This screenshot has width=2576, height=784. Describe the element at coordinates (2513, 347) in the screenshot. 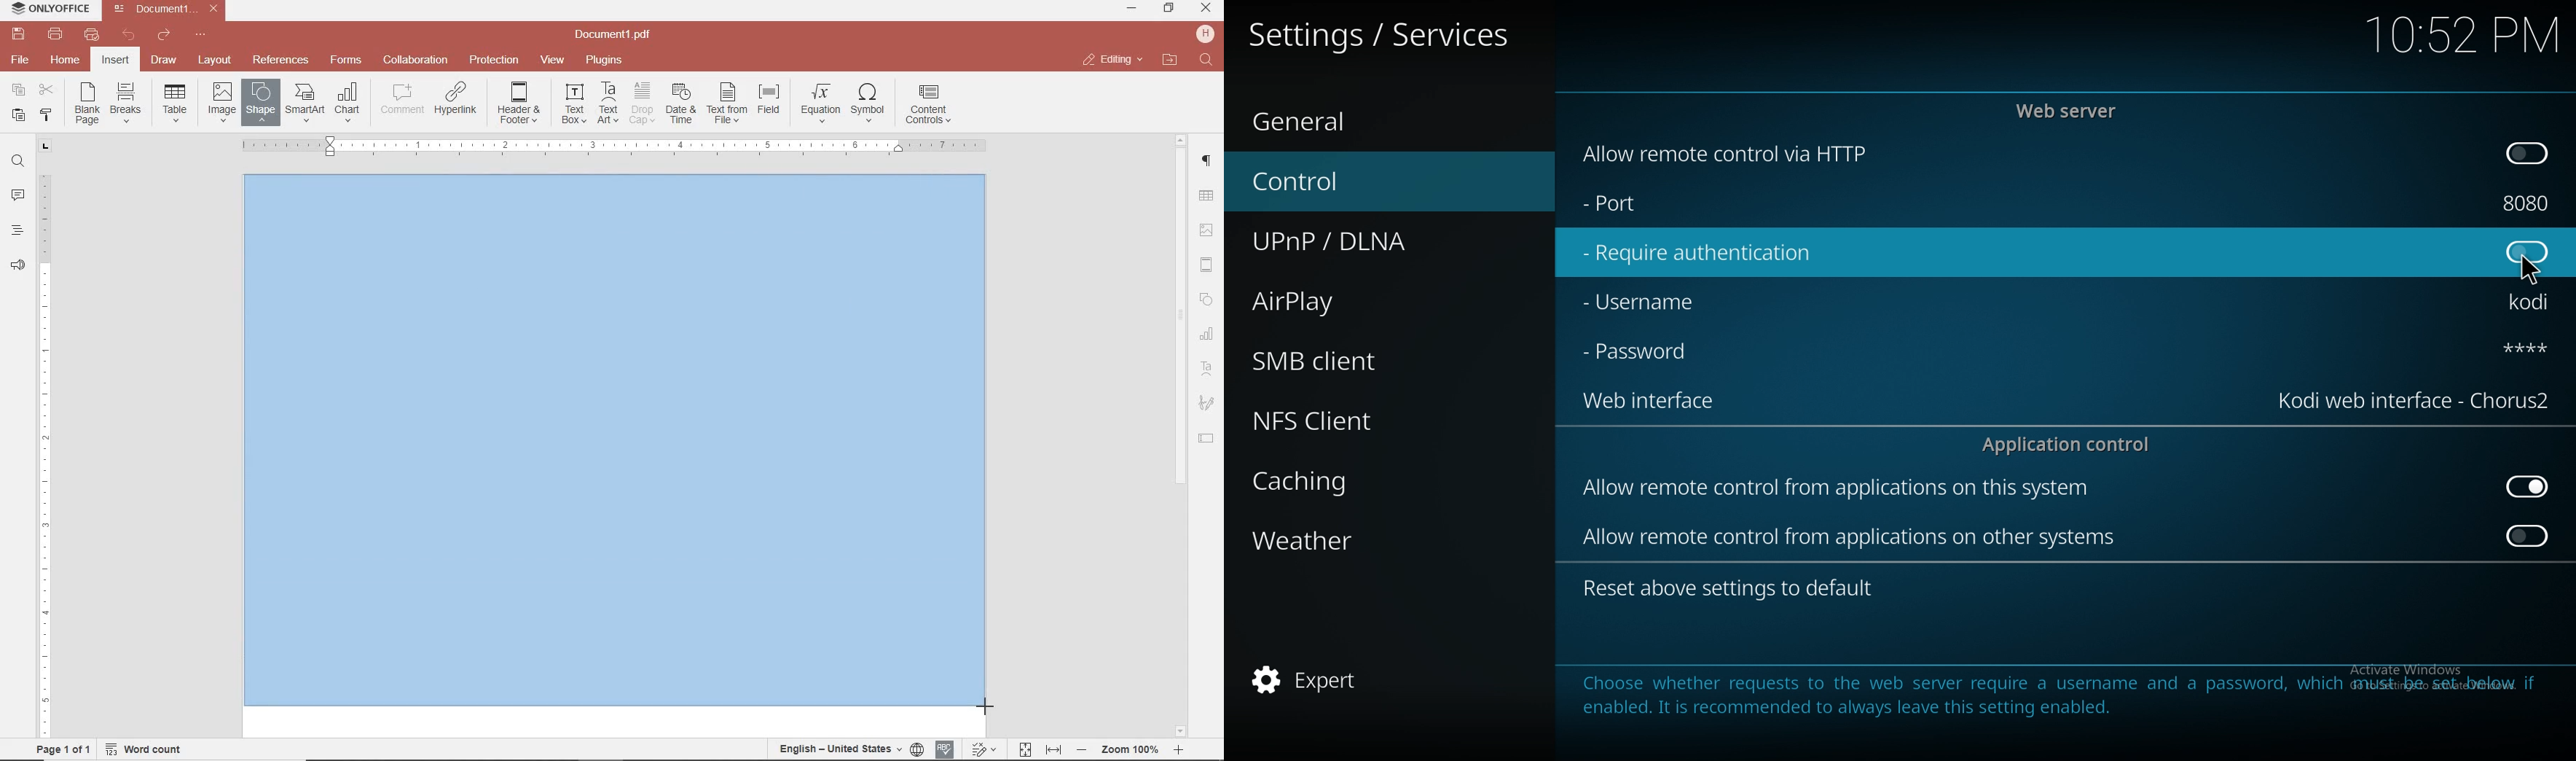

I see `password` at that location.